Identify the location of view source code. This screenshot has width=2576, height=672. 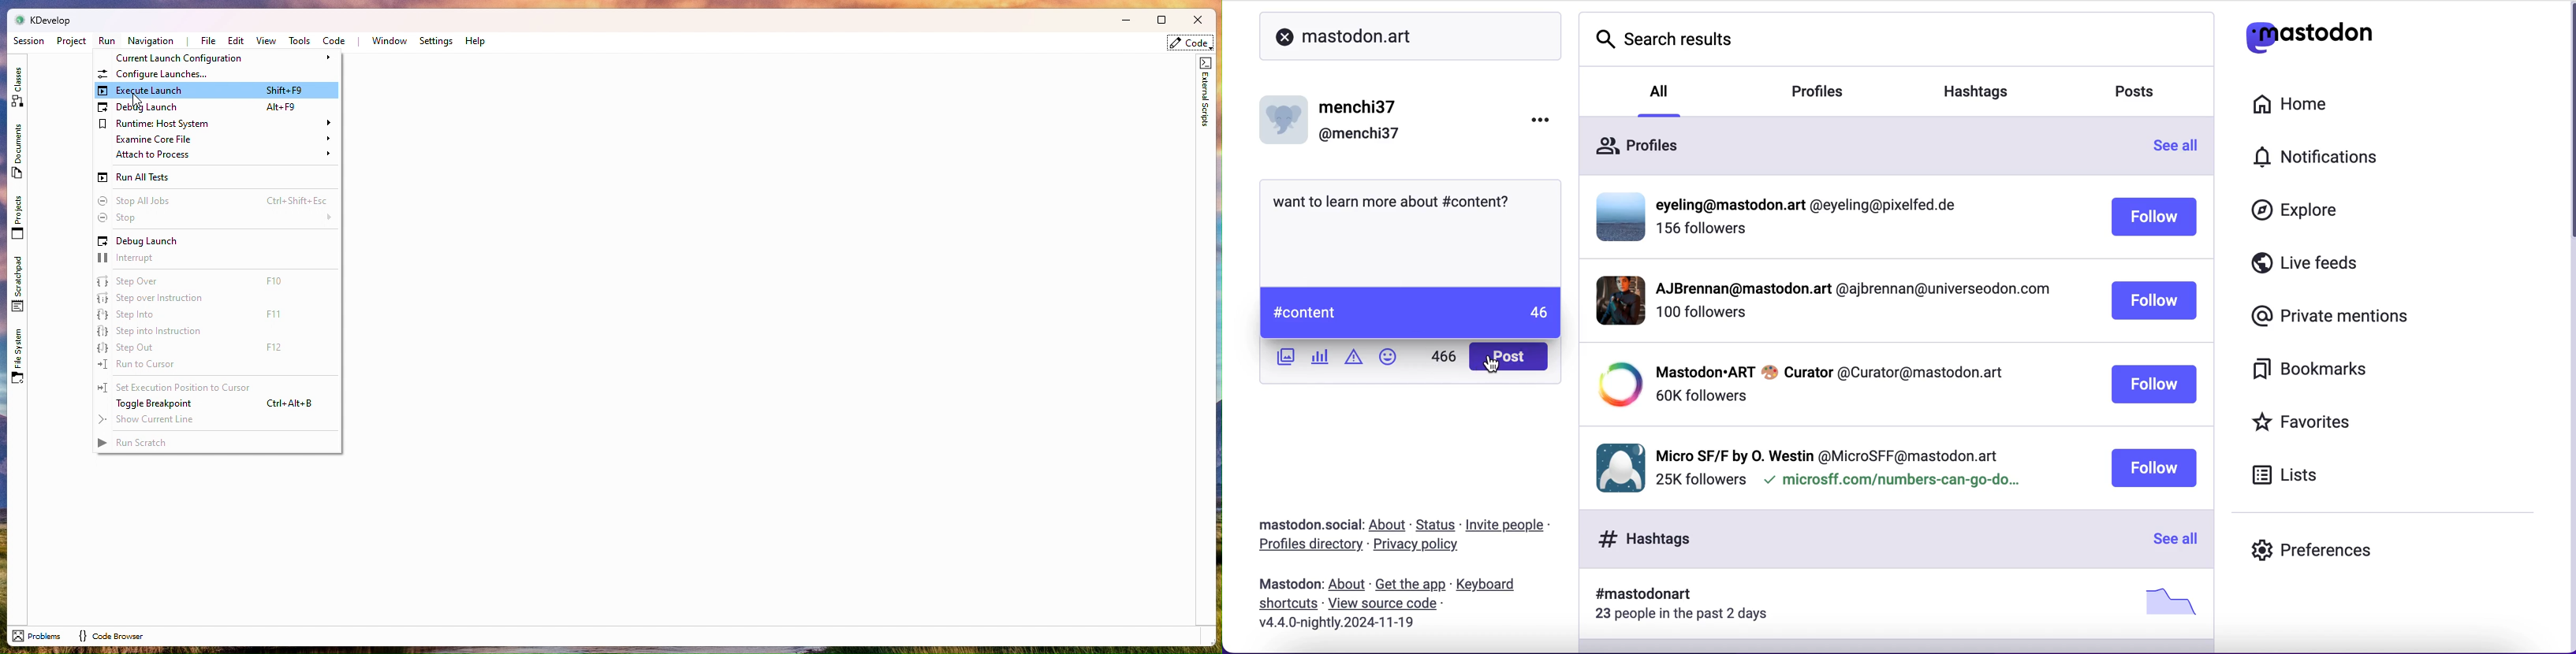
(1392, 604).